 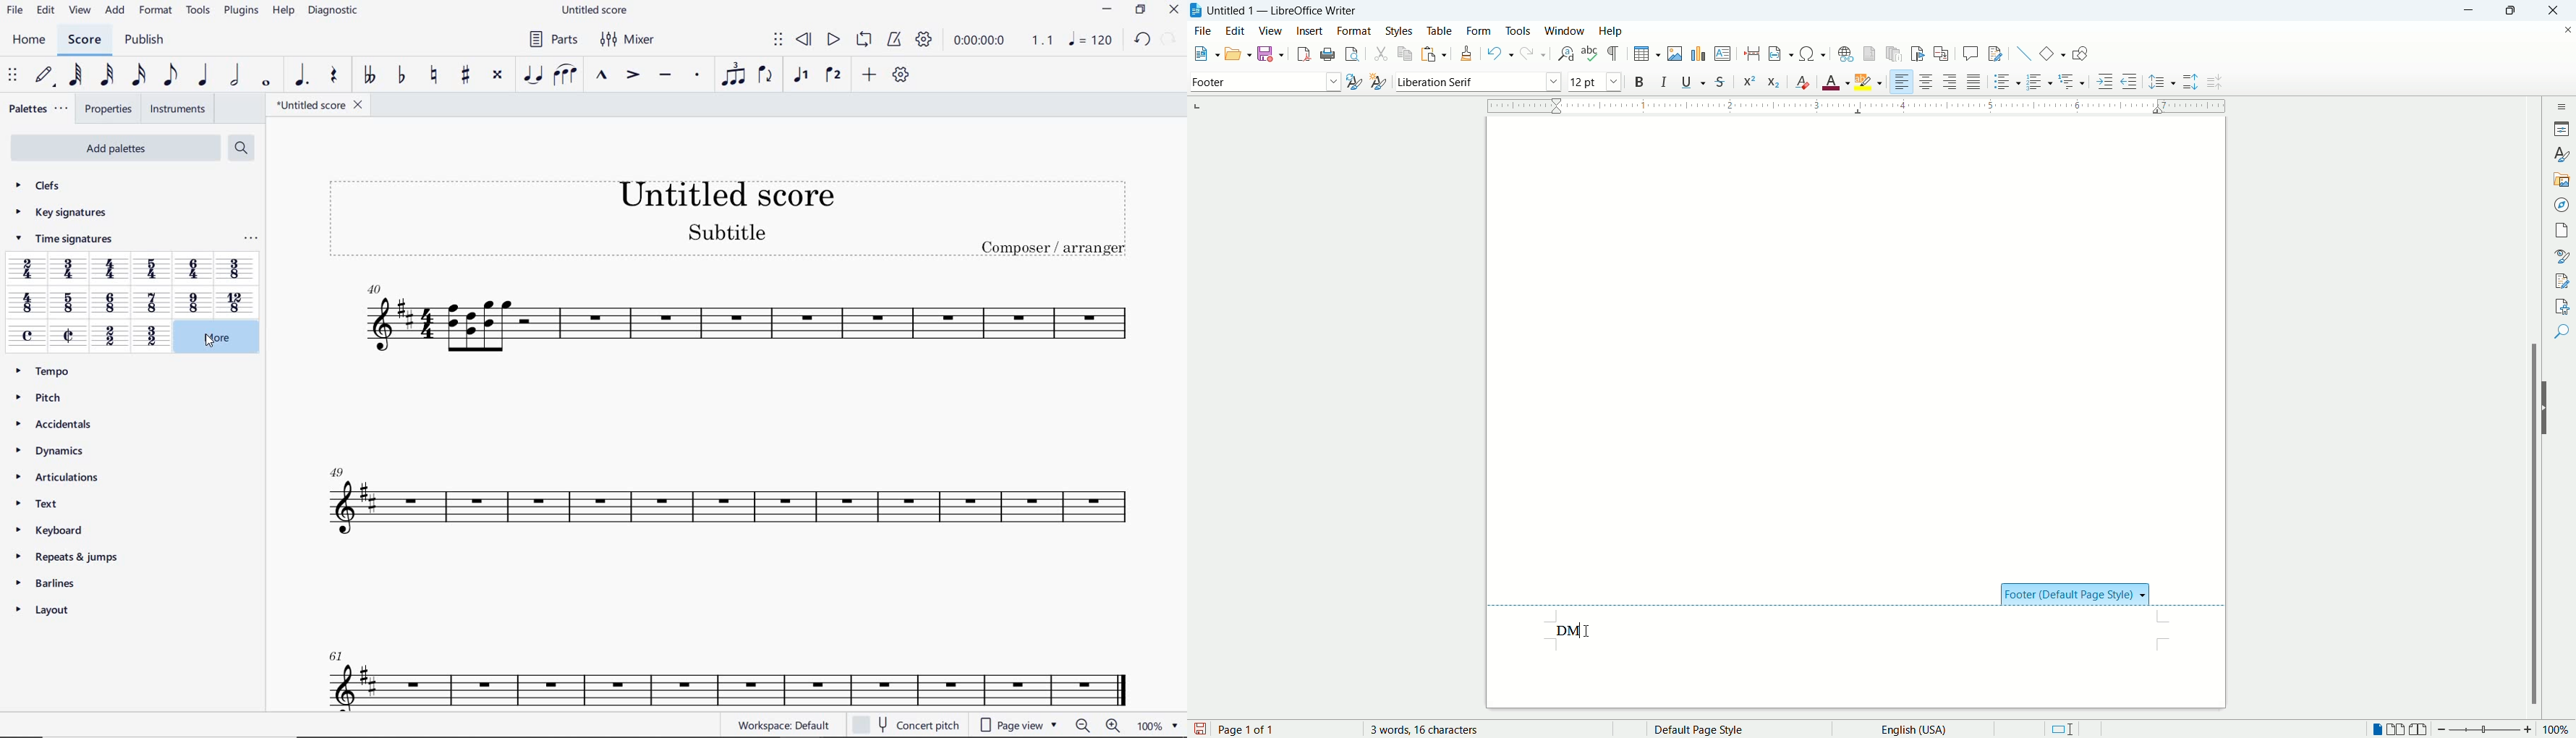 What do you see at coordinates (1200, 728) in the screenshot?
I see `save` at bounding box center [1200, 728].